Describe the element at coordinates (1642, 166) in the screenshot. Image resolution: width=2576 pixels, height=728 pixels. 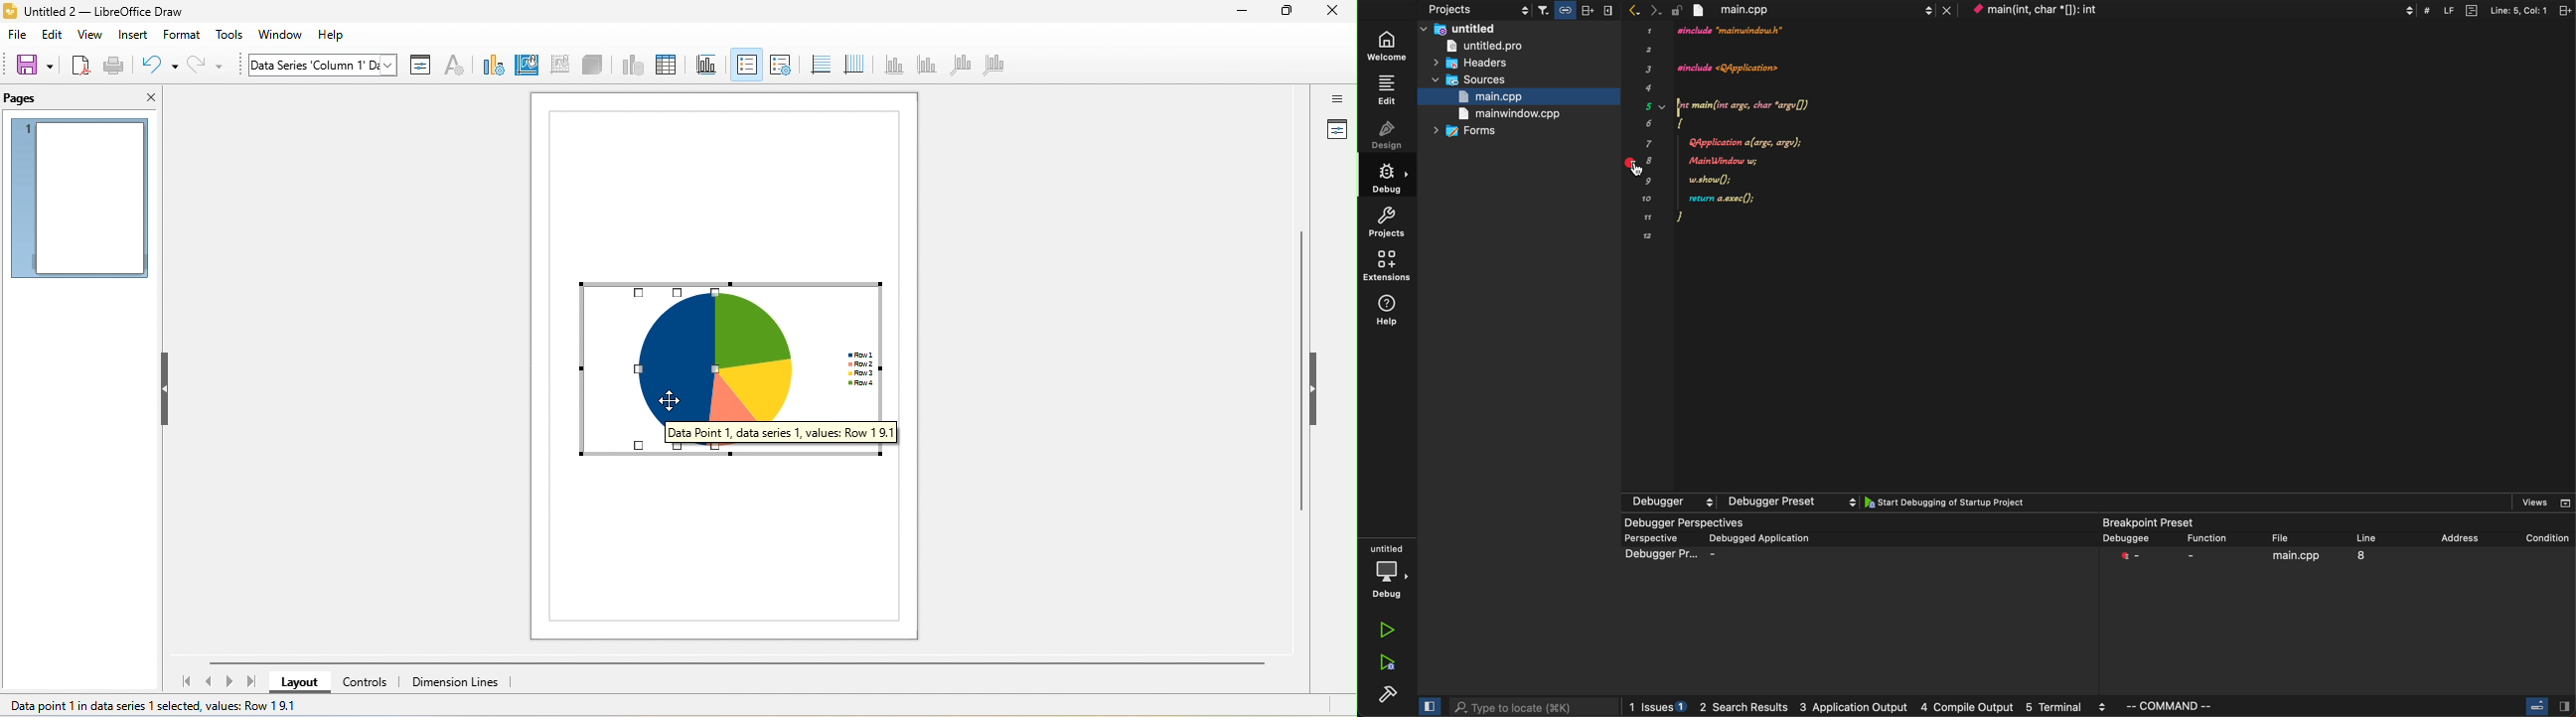
I see `end point` at that location.